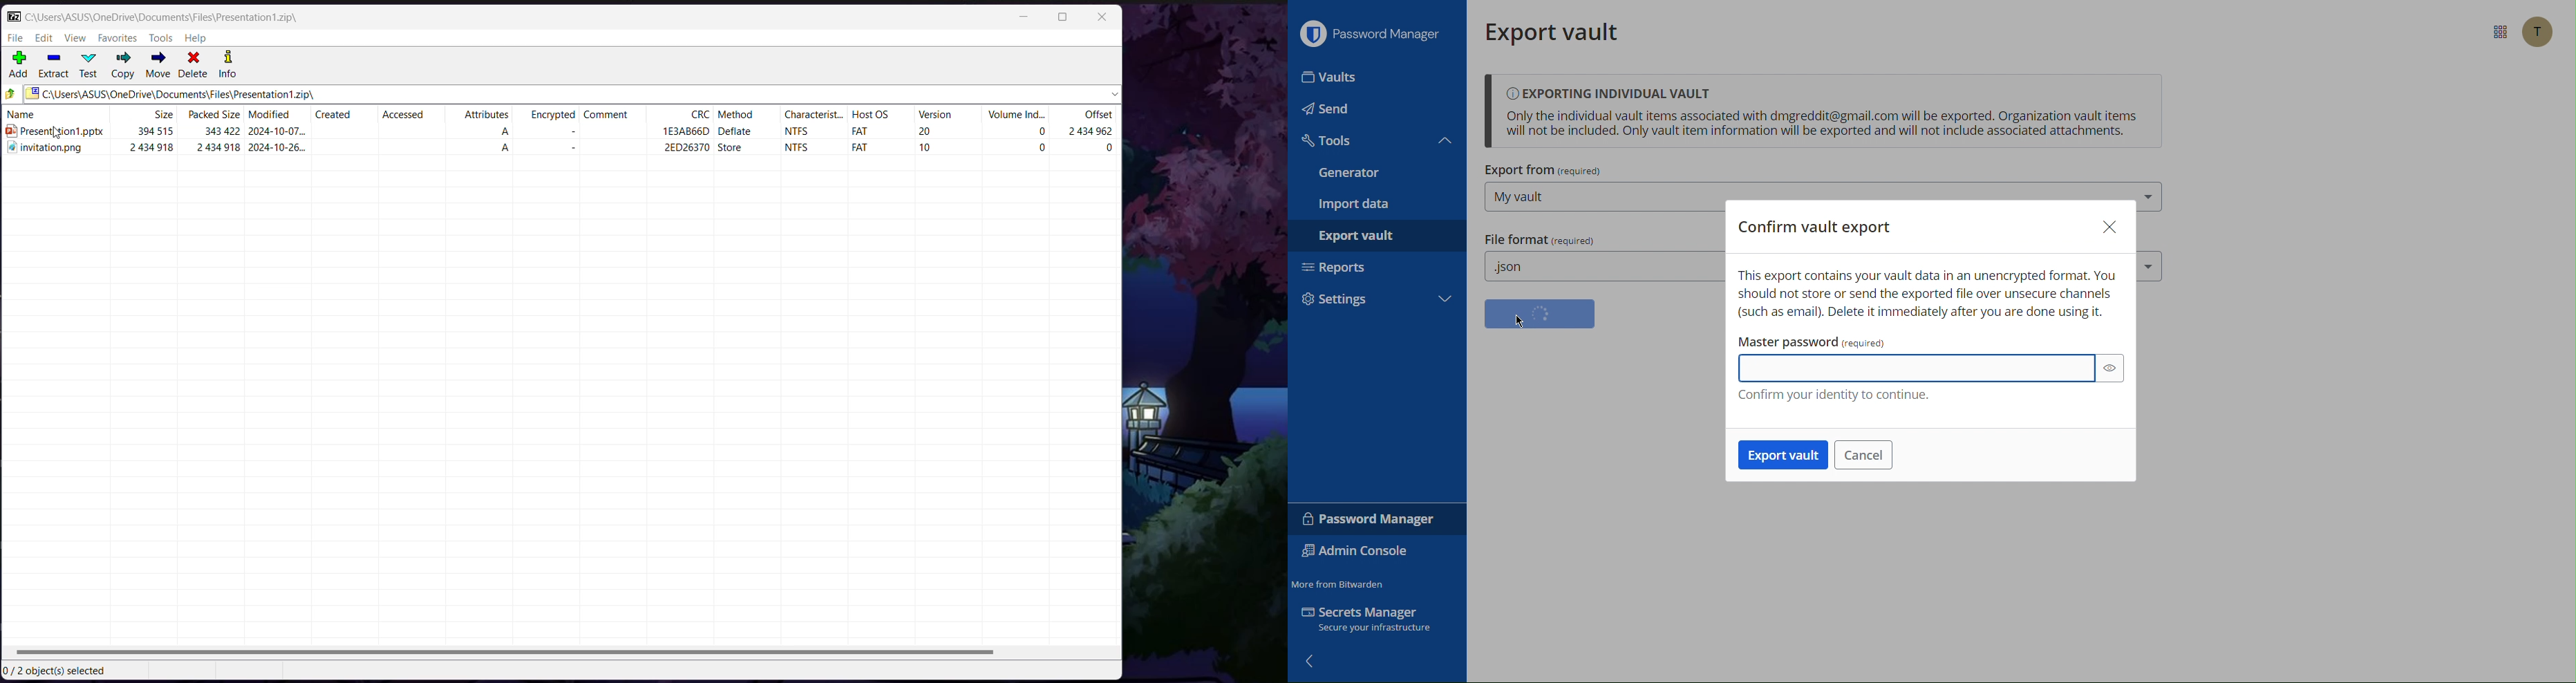 This screenshot has height=700, width=2576. I want to click on Exporting Individual Vault, so click(1823, 112).